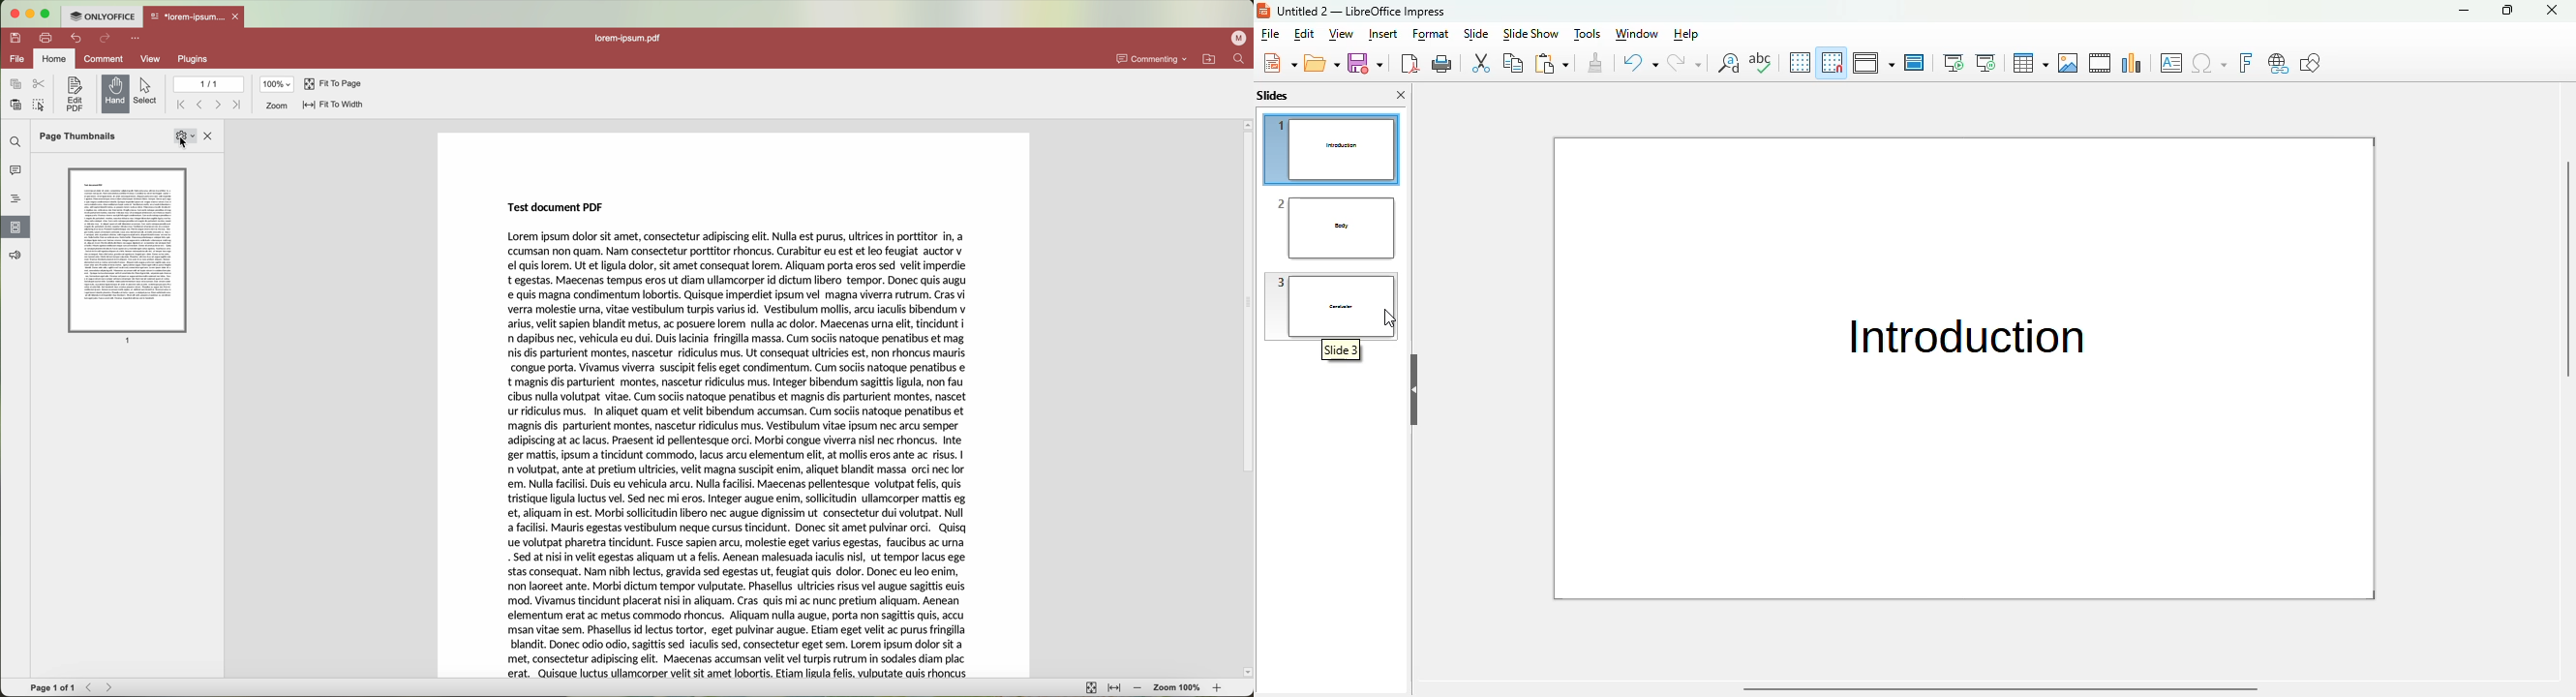 Image resolution: width=2576 pixels, height=700 pixels. What do you see at coordinates (1985, 63) in the screenshot?
I see `start from current slide` at bounding box center [1985, 63].